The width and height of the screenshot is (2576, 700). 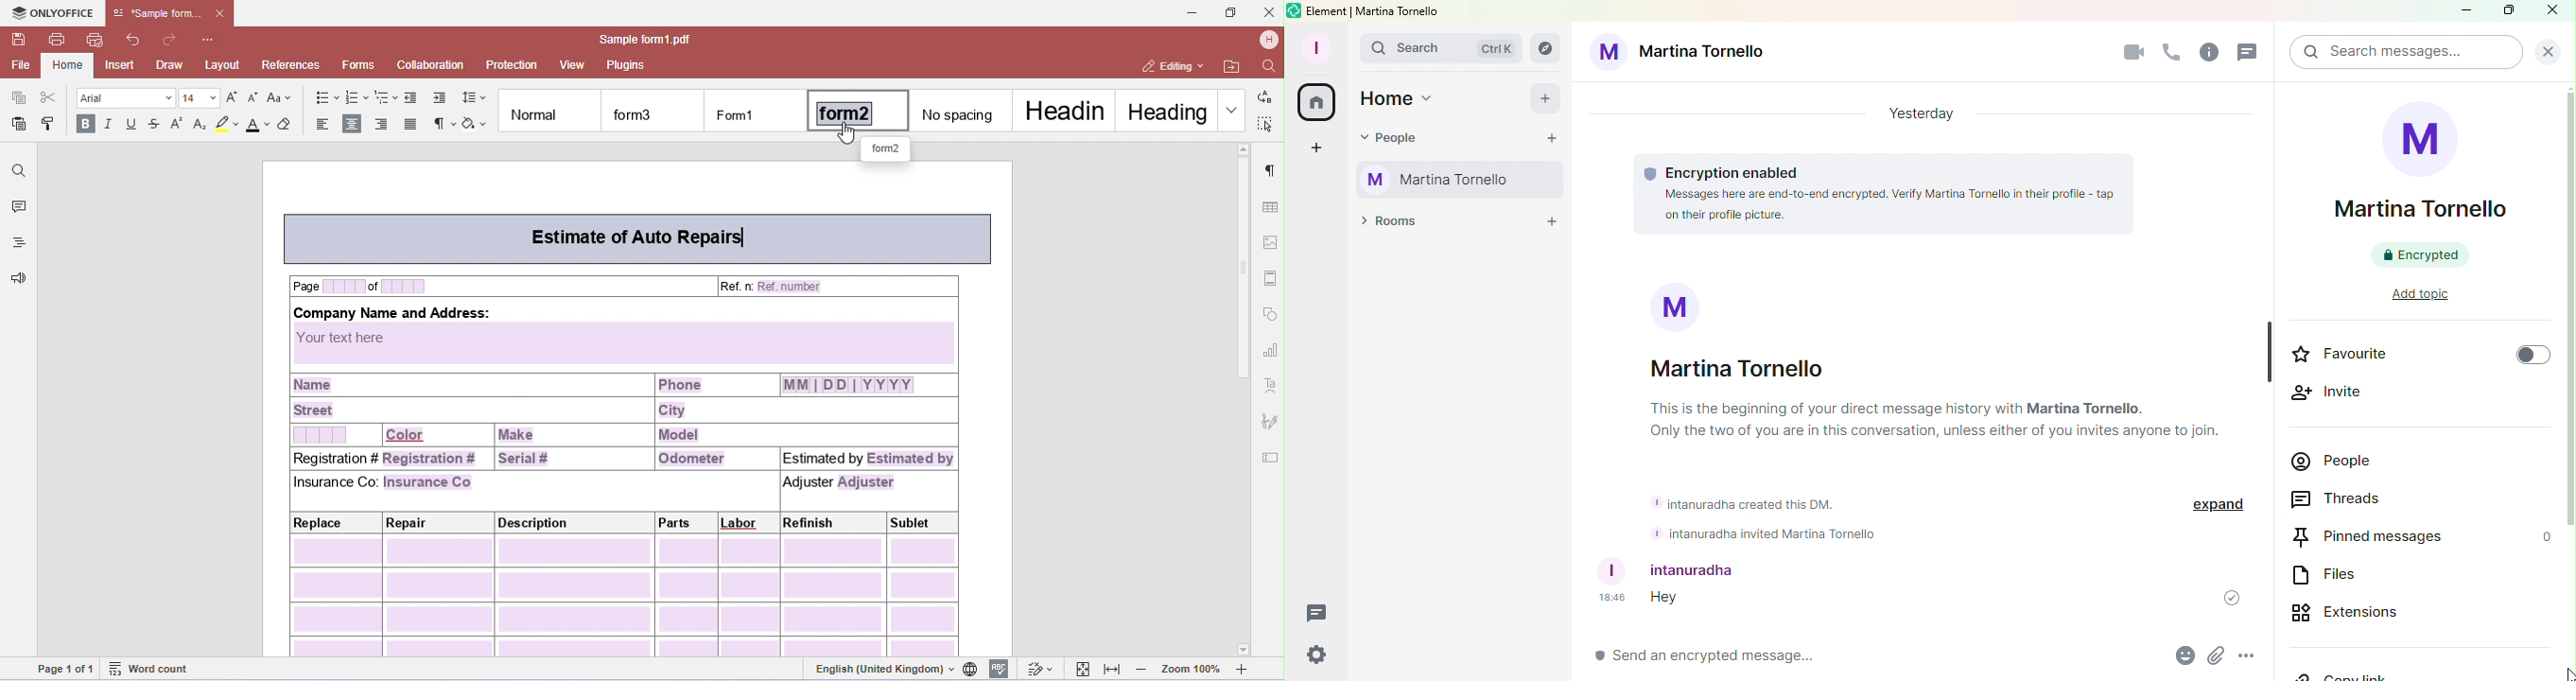 What do you see at coordinates (2565, 672) in the screenshot?
I see `cursor` at bounding box center [2565, 672].